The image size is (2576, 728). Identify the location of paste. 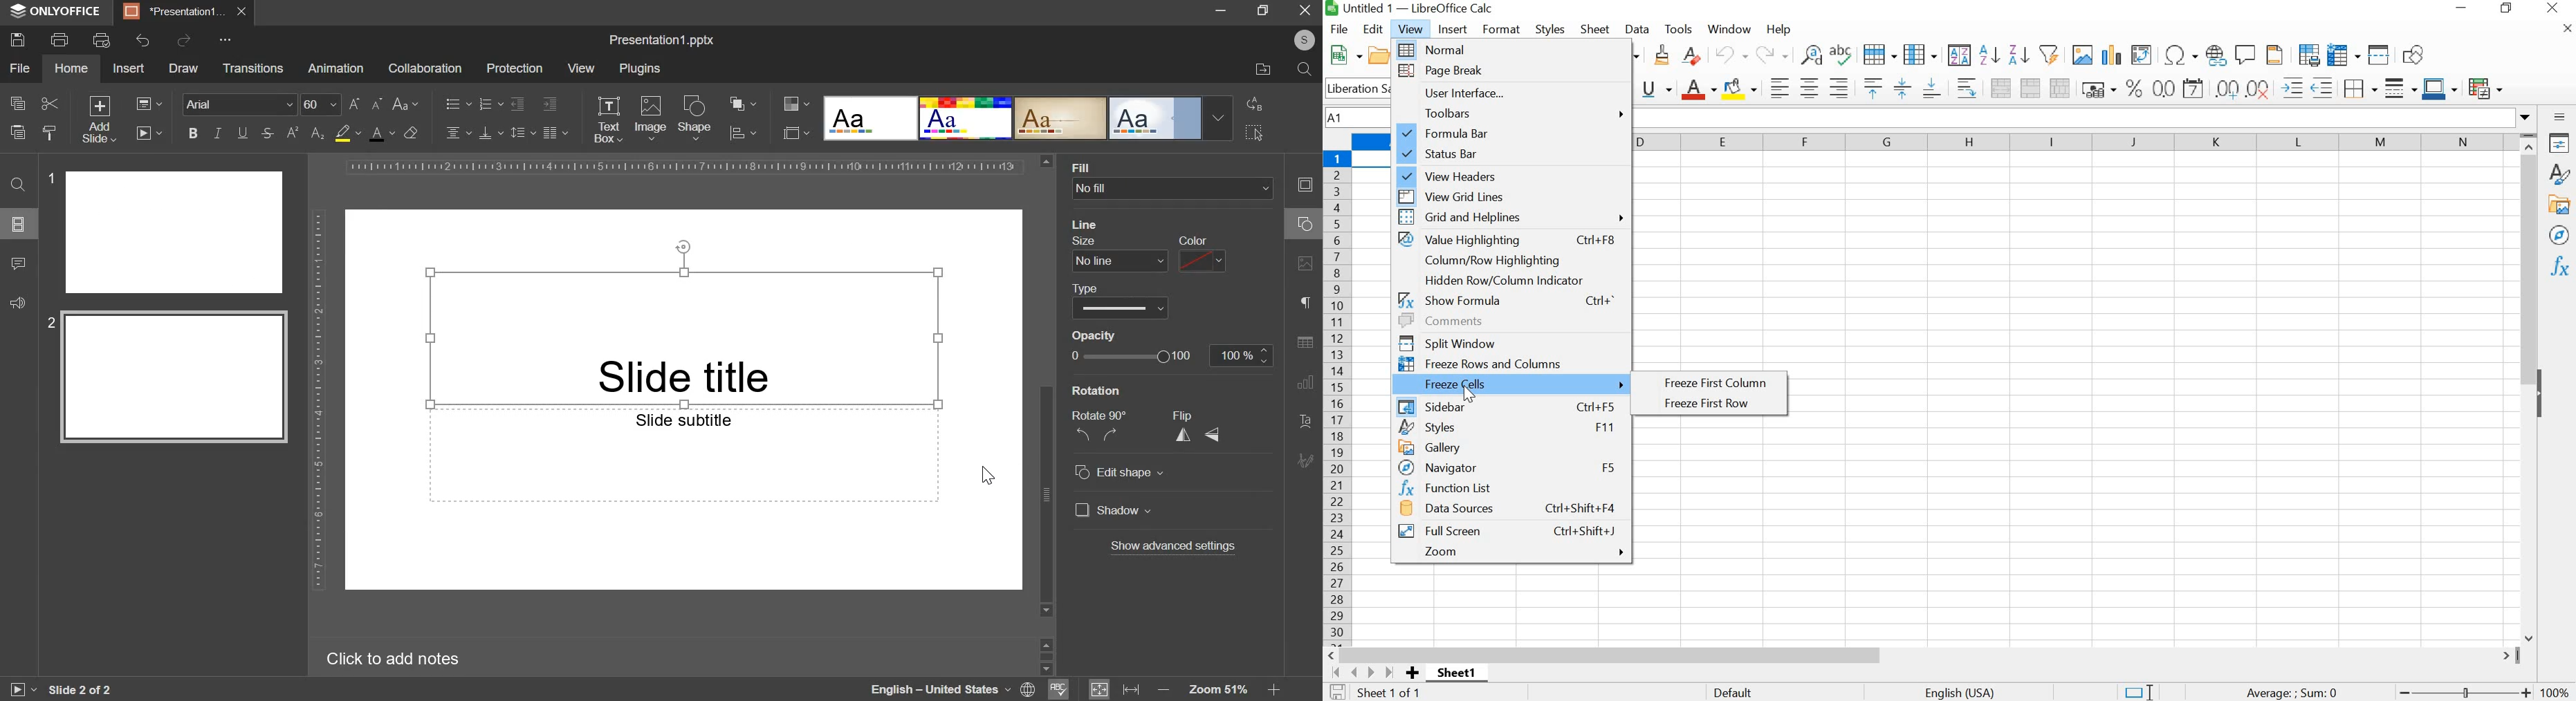
(17, 131).